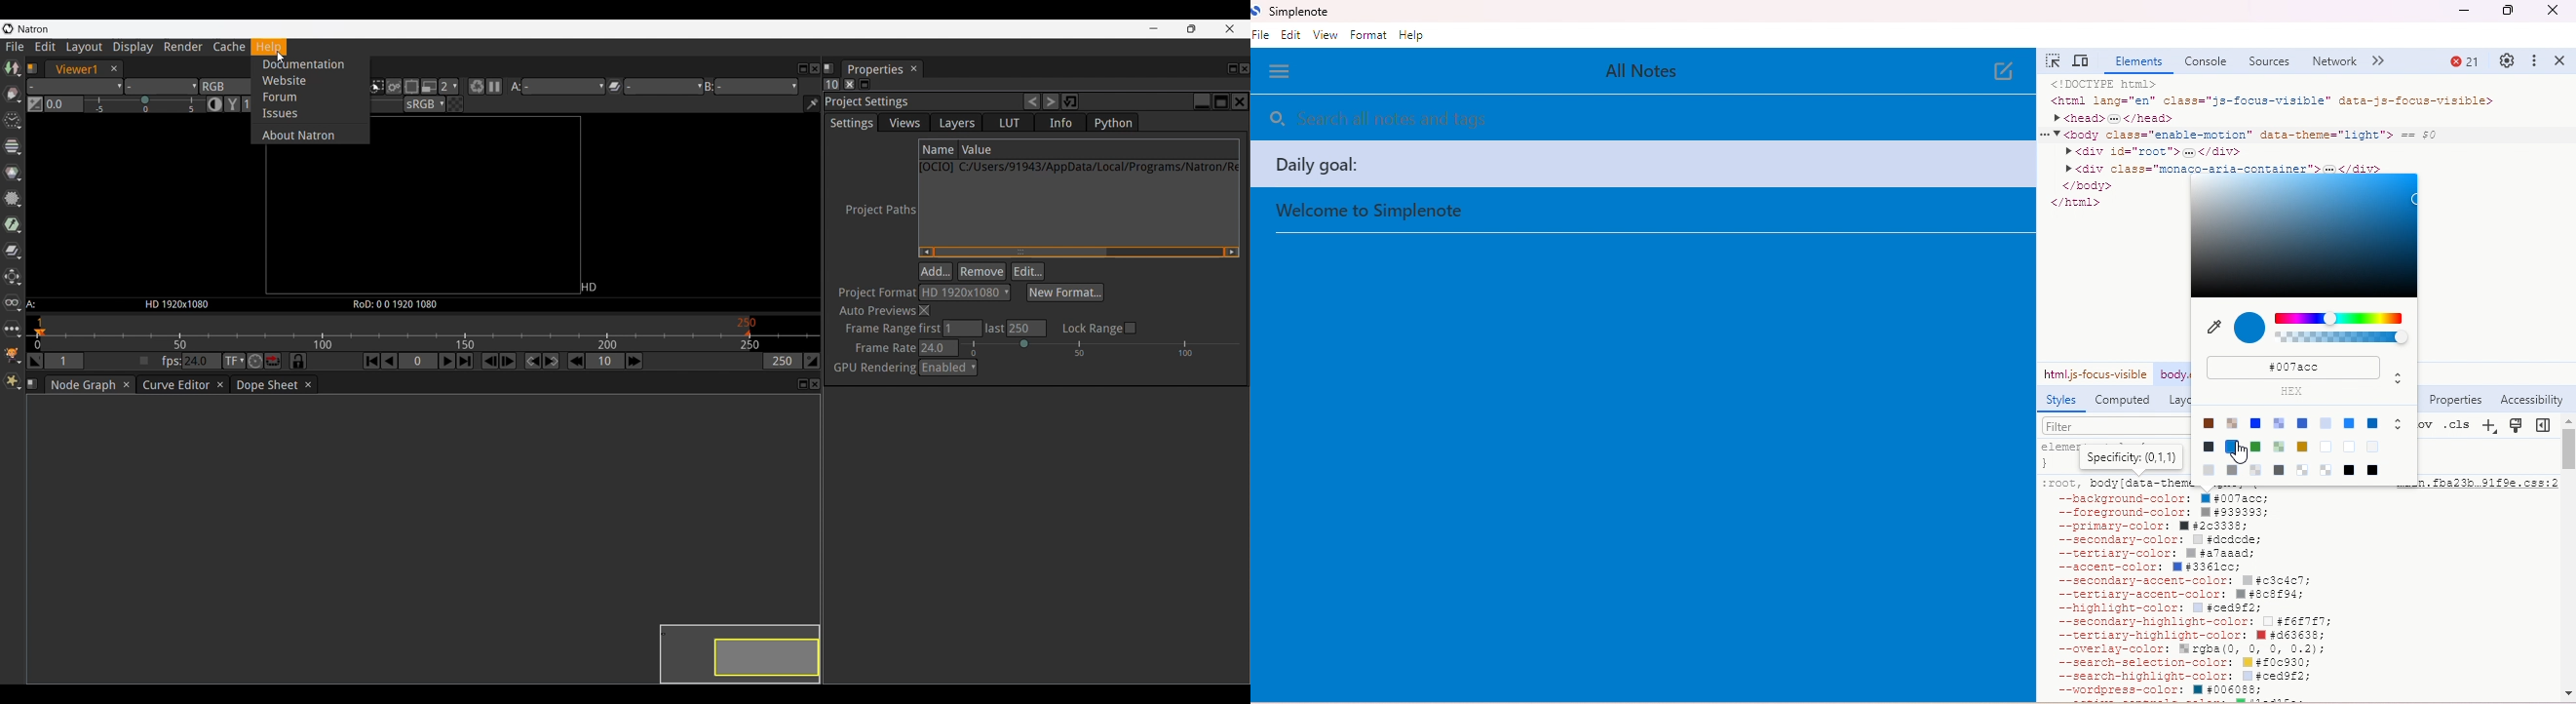  What do you see at coordinates (1413, 35) in the screenshot?
I see `help` at bounding box center [1413, 35].